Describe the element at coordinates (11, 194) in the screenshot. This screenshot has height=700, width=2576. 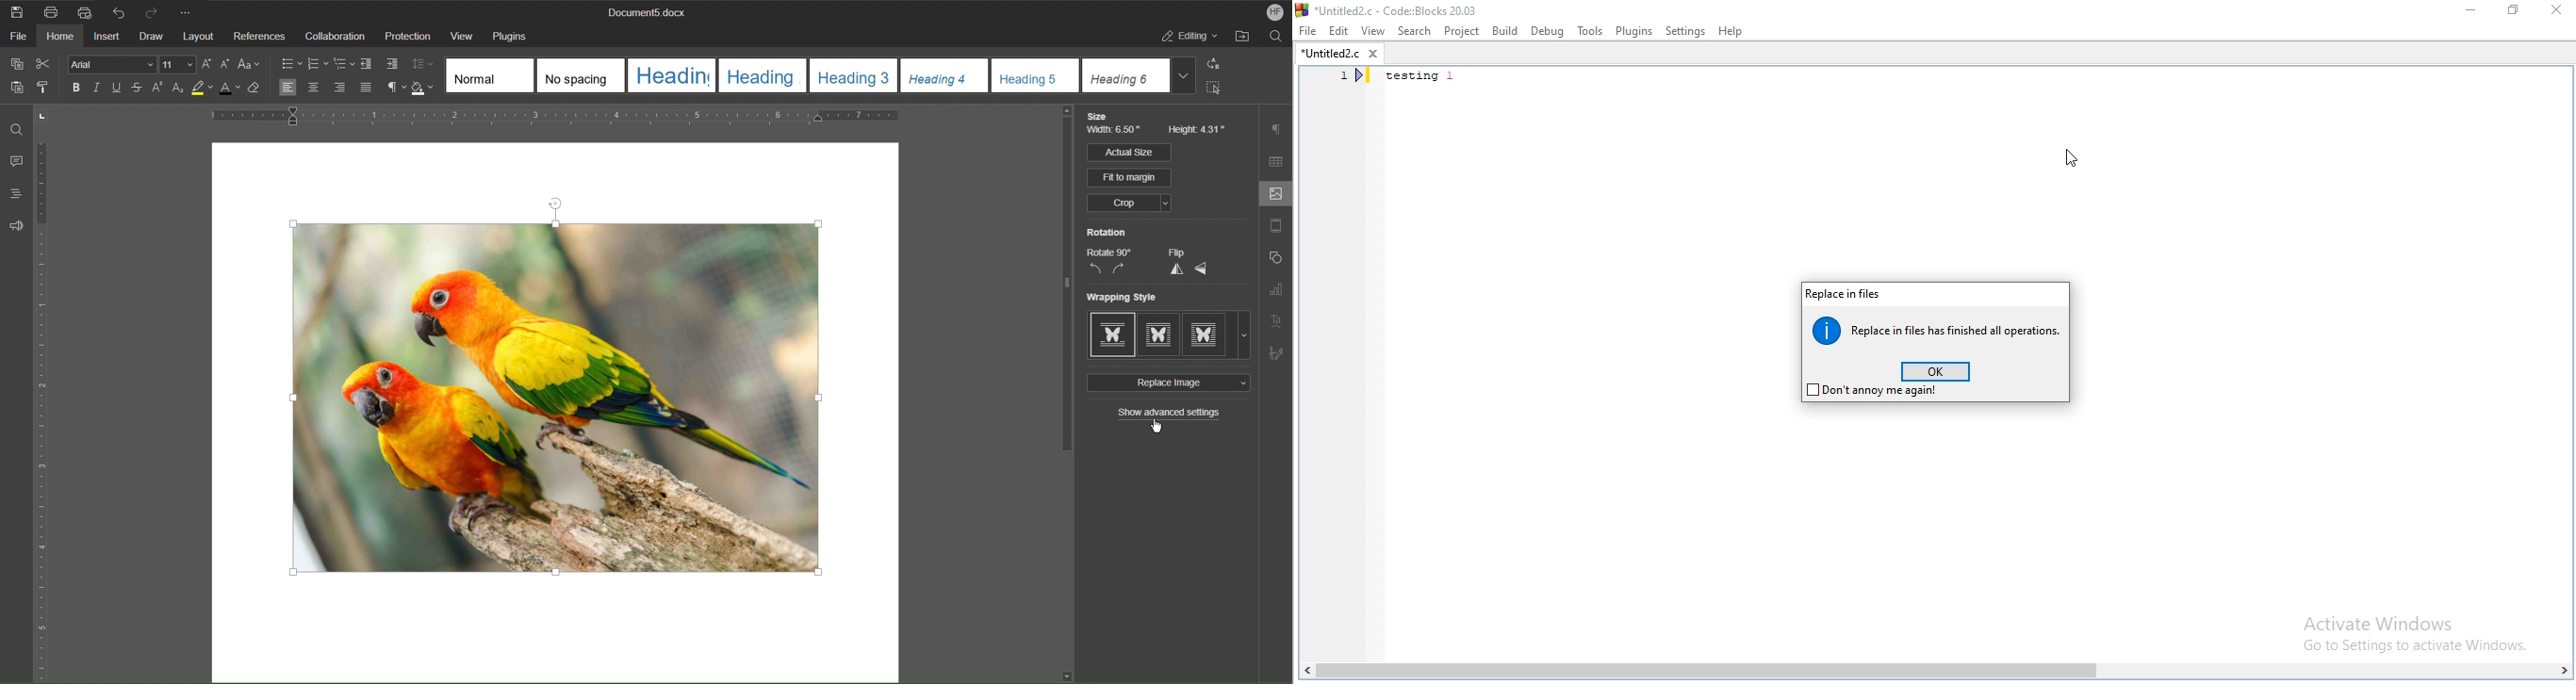
I see `Headings` at that location.